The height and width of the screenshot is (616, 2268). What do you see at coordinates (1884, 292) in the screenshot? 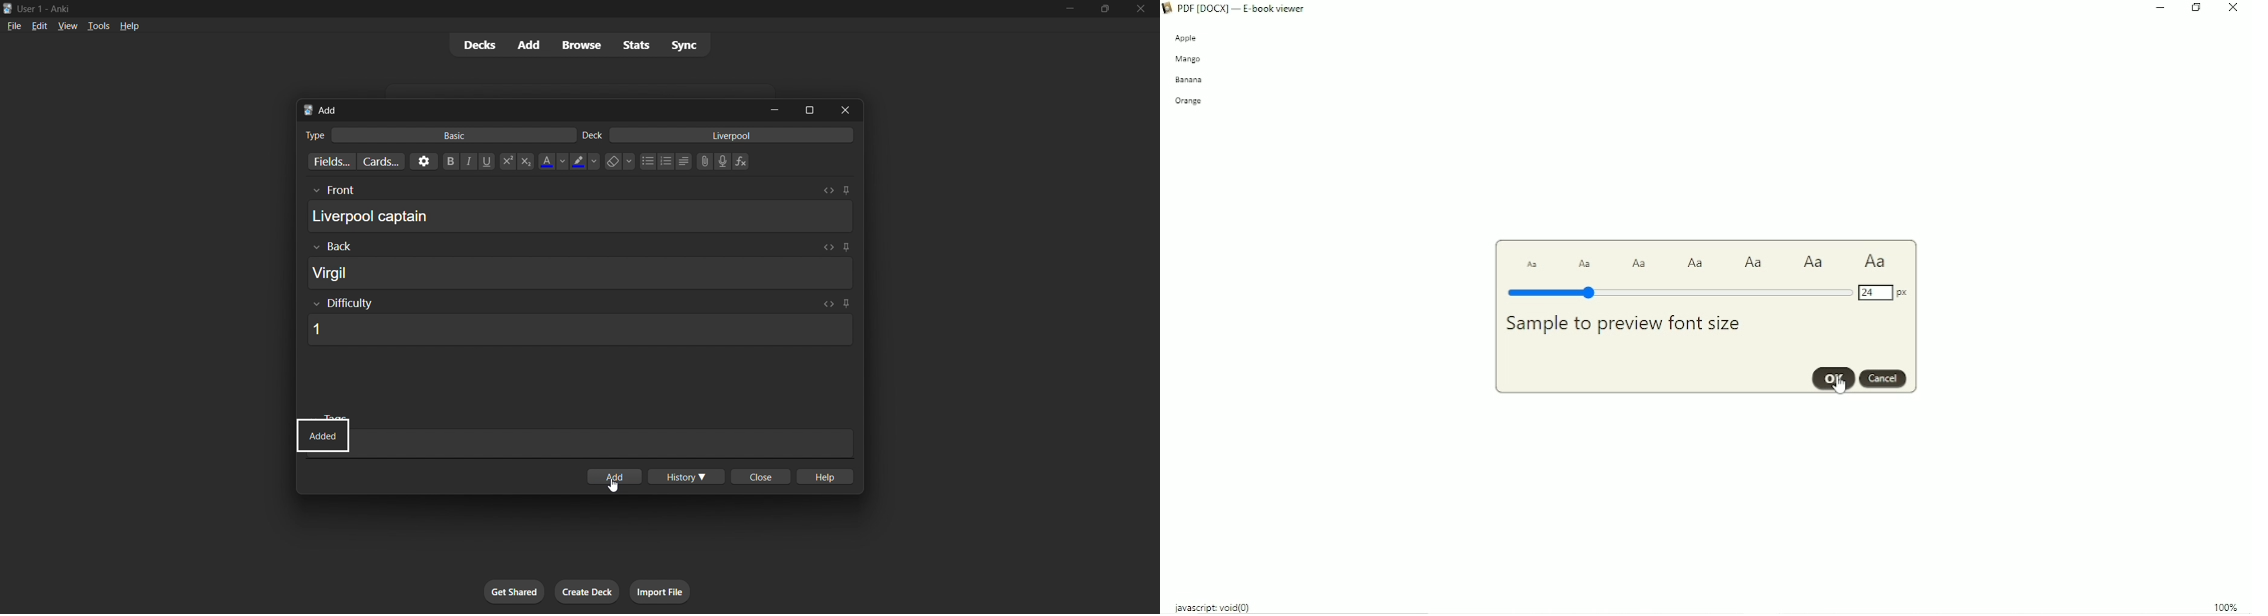
I see `Font size` at bounding box center [1884, 292].